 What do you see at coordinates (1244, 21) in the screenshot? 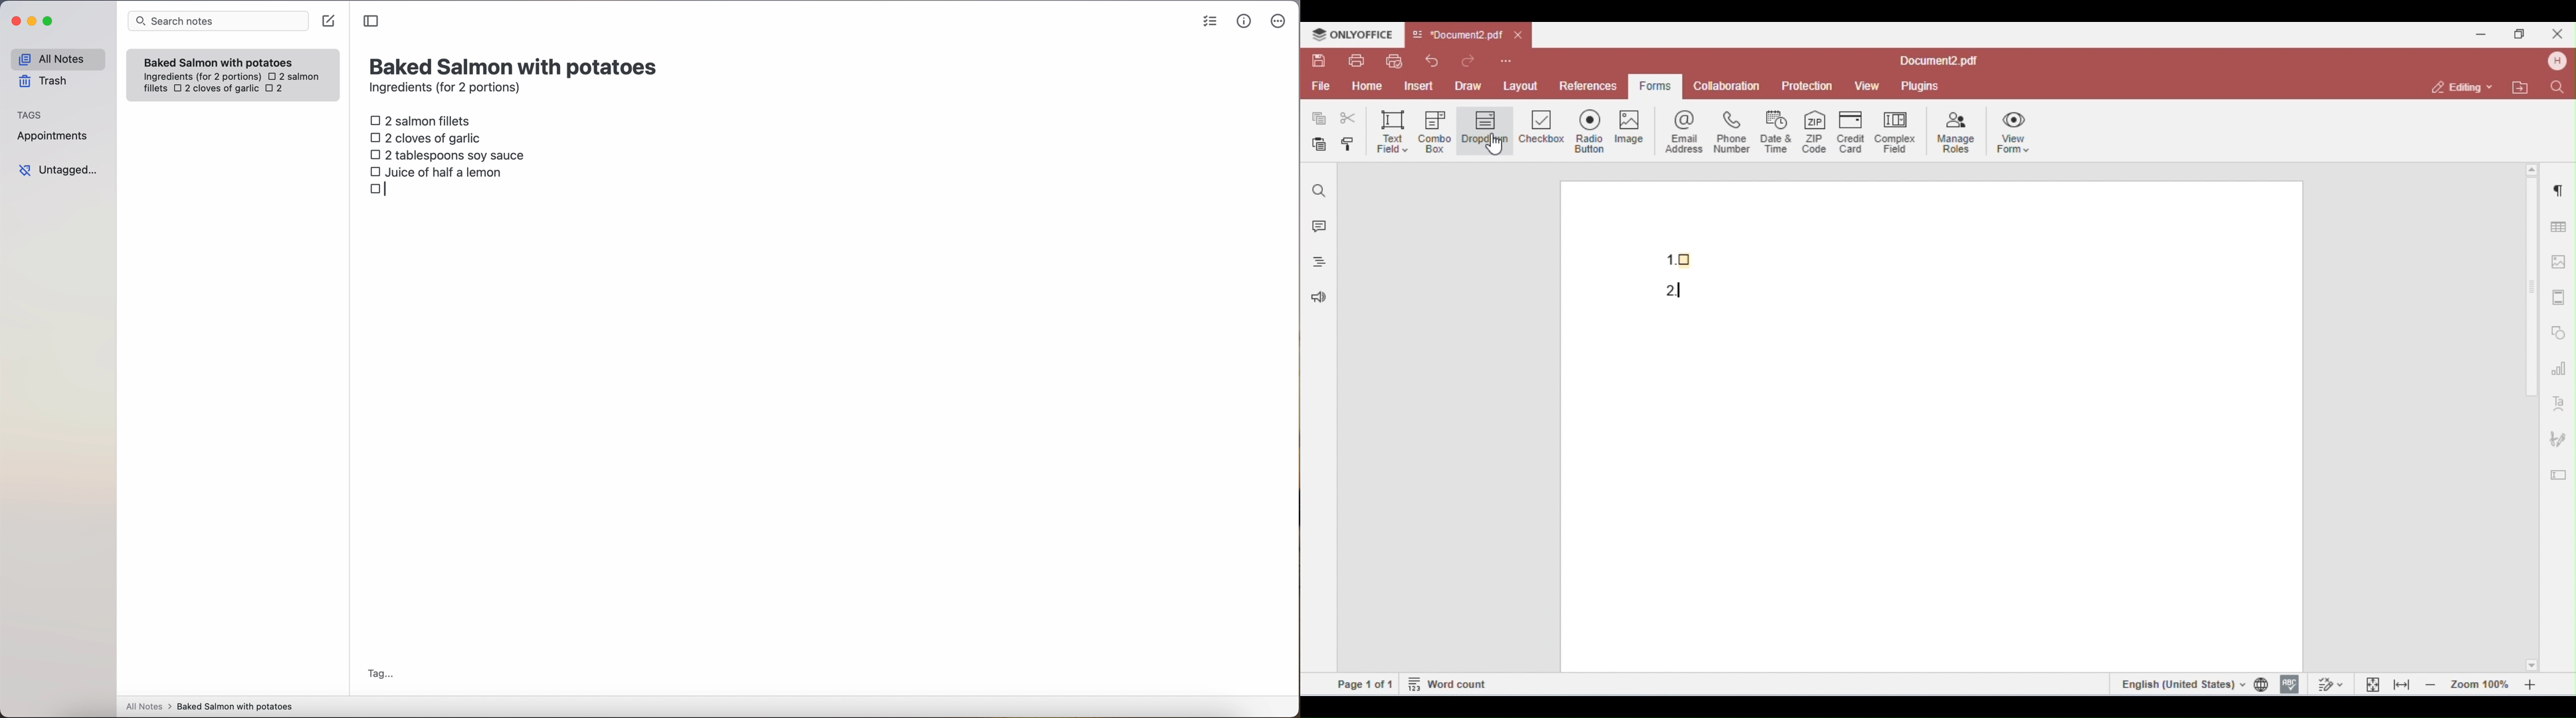
I see `metrics` at bounding box center [1244, 21].